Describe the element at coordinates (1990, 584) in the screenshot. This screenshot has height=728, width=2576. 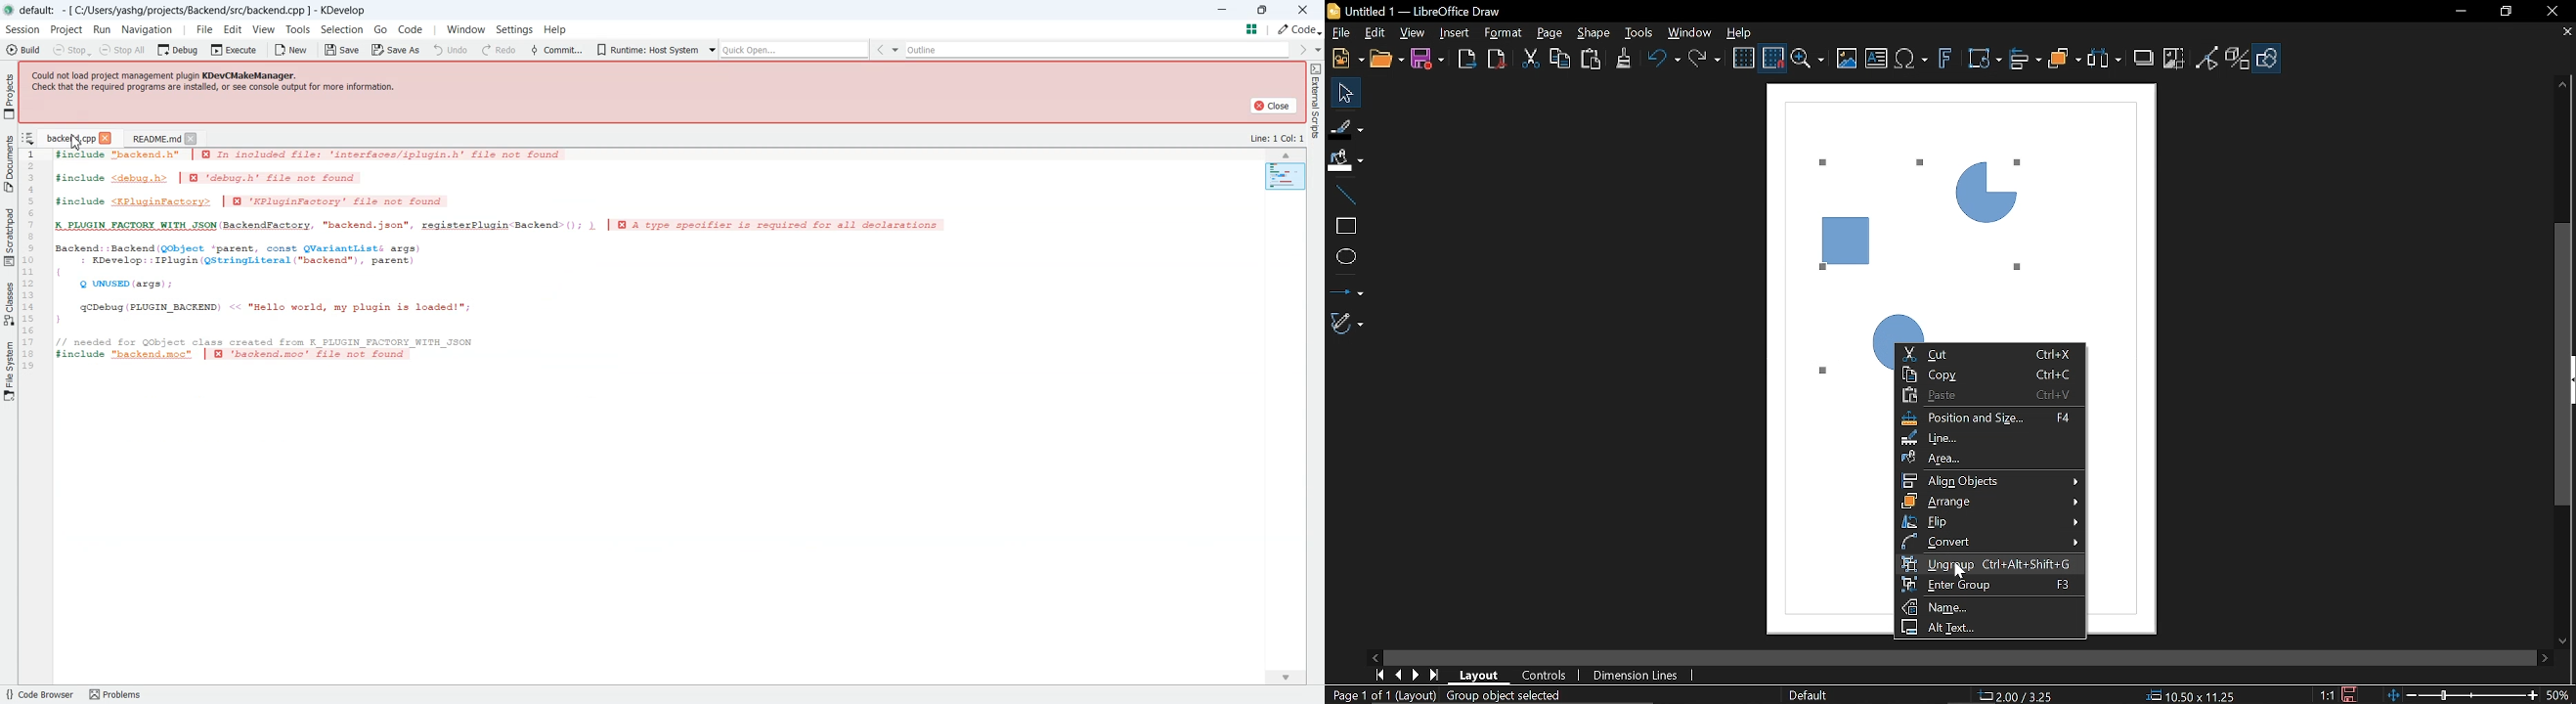
I see `Enter group` at that location.